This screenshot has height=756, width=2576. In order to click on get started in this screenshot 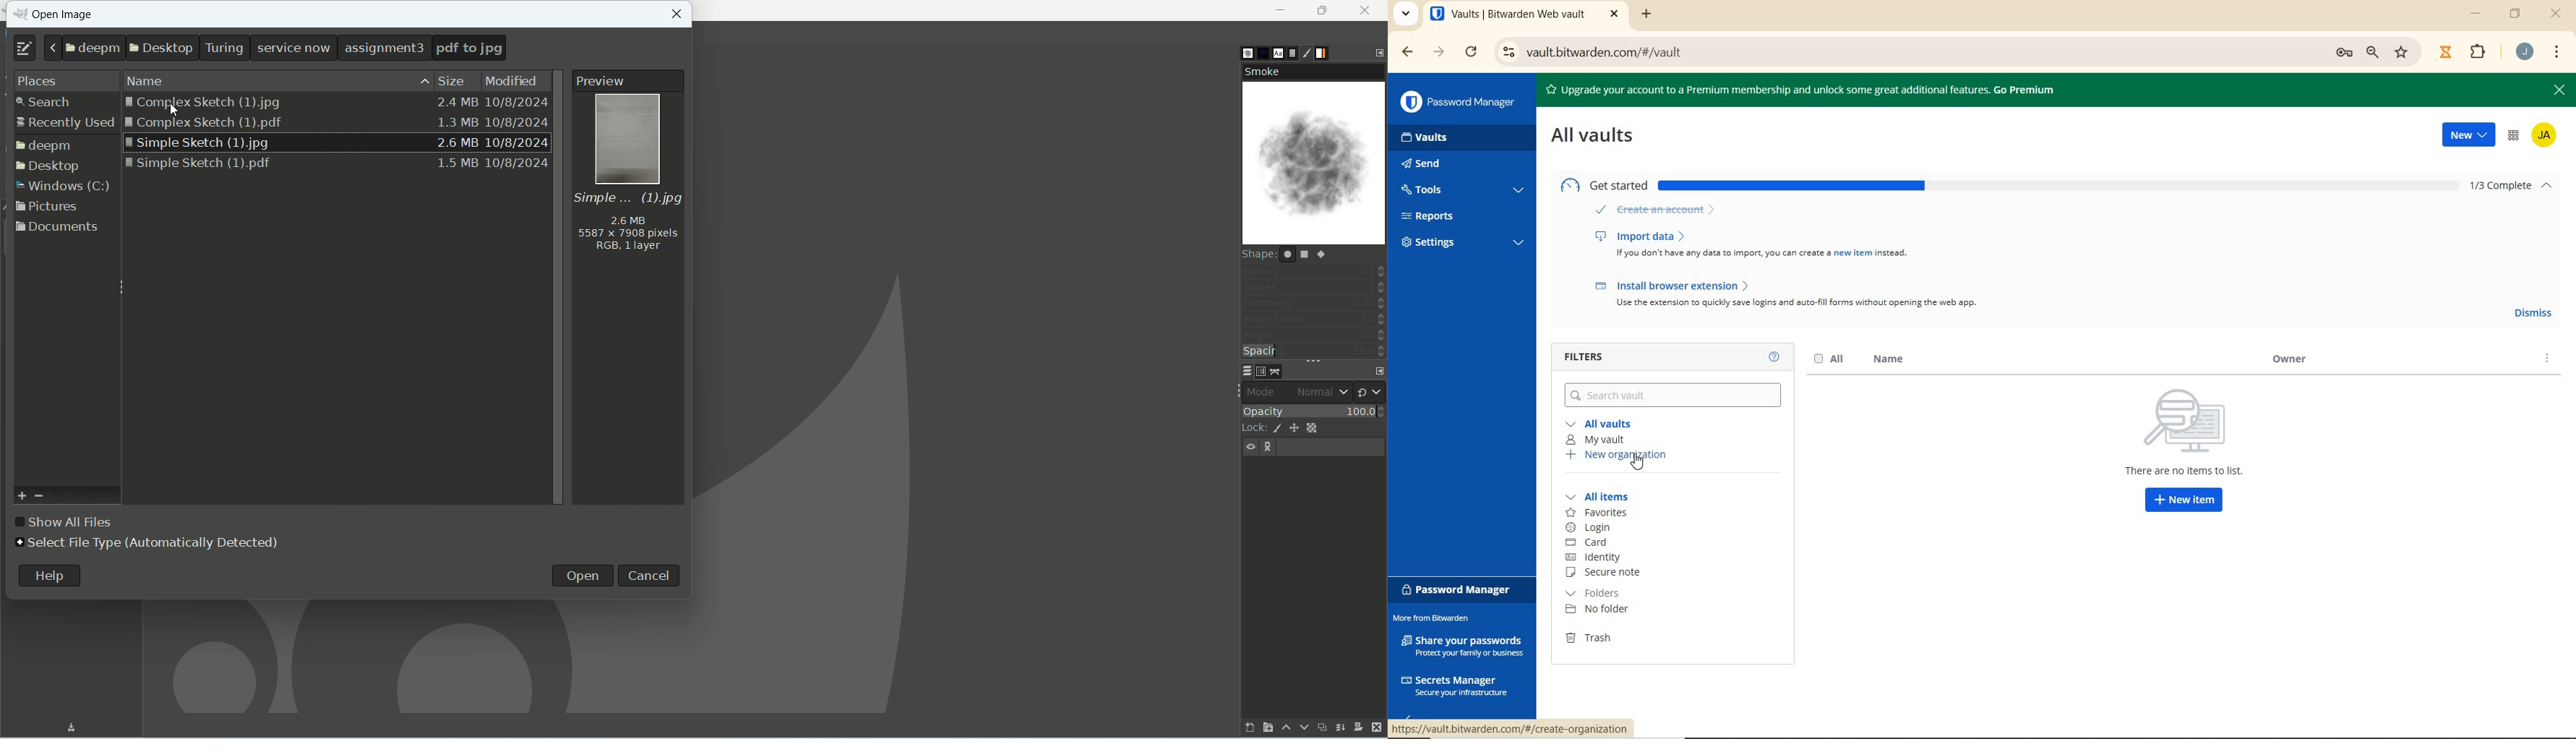, I will do `click(2010, 183)`.